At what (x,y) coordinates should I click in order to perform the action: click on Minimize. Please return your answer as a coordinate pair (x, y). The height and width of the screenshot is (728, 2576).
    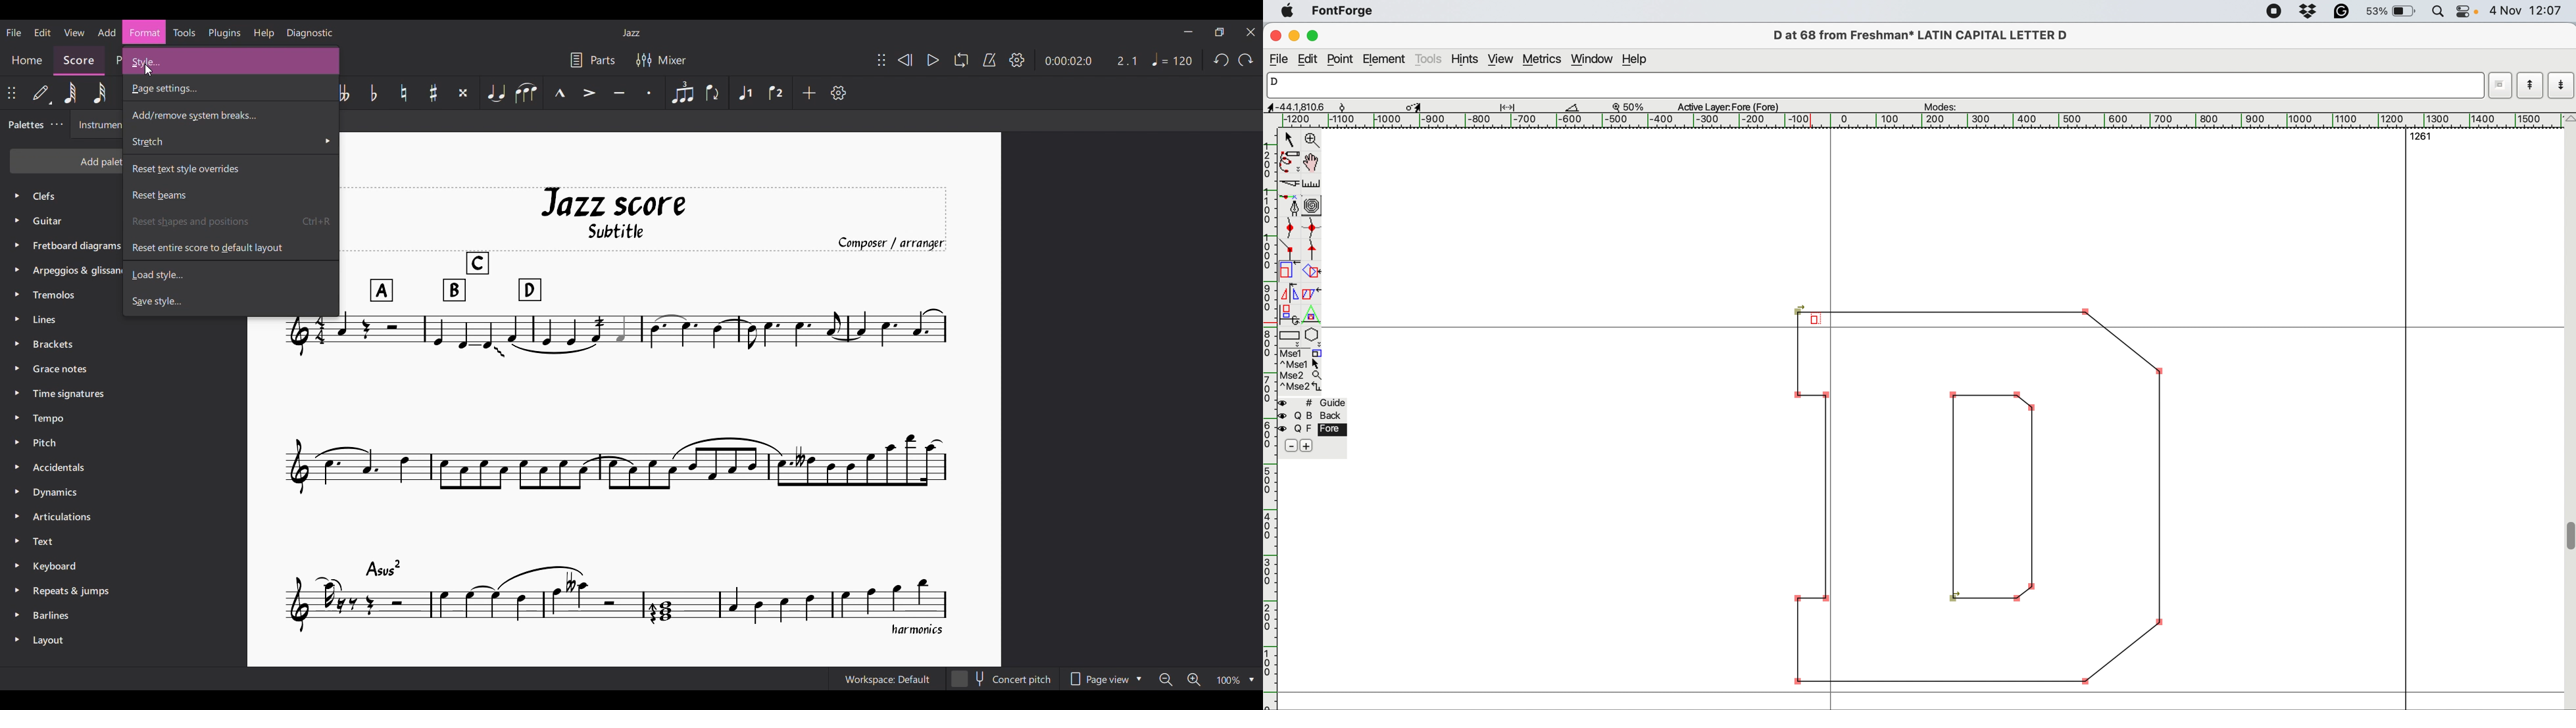
    Looking at the image, I should click on (1187, 32).